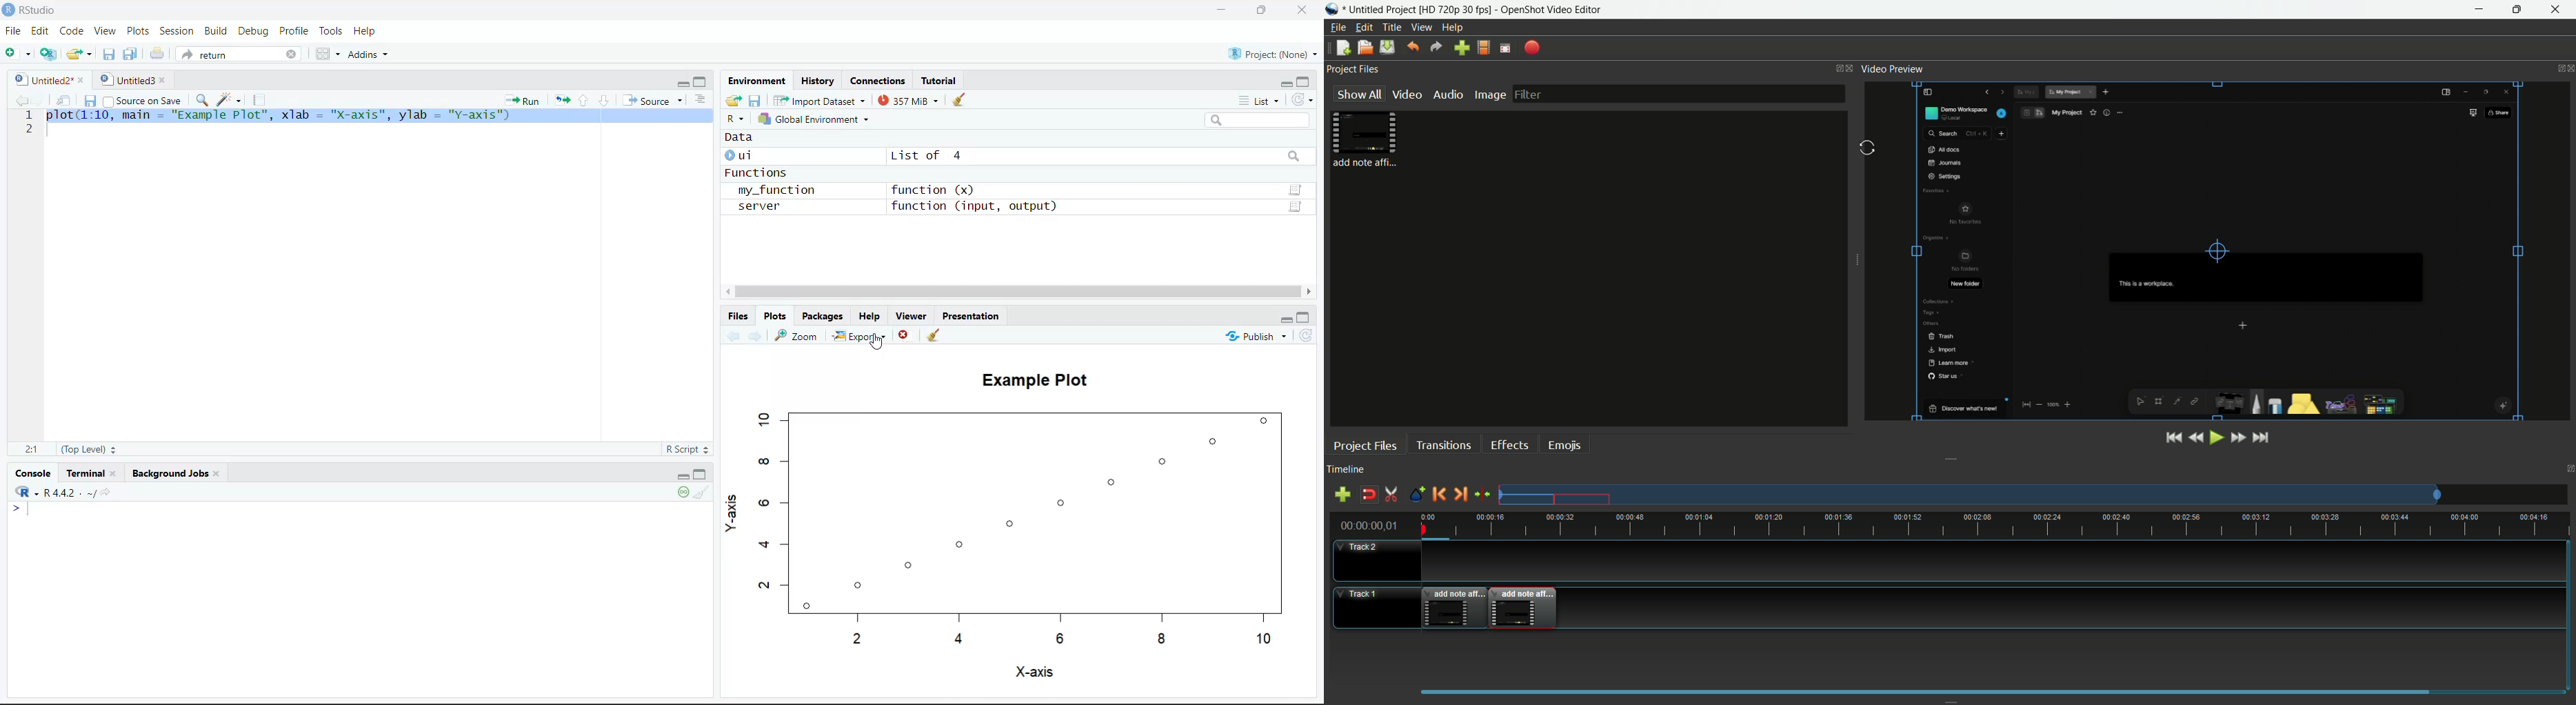 The width and height of the screenshot is (2576, 728). I want to click on show all, so click(1356, 95).